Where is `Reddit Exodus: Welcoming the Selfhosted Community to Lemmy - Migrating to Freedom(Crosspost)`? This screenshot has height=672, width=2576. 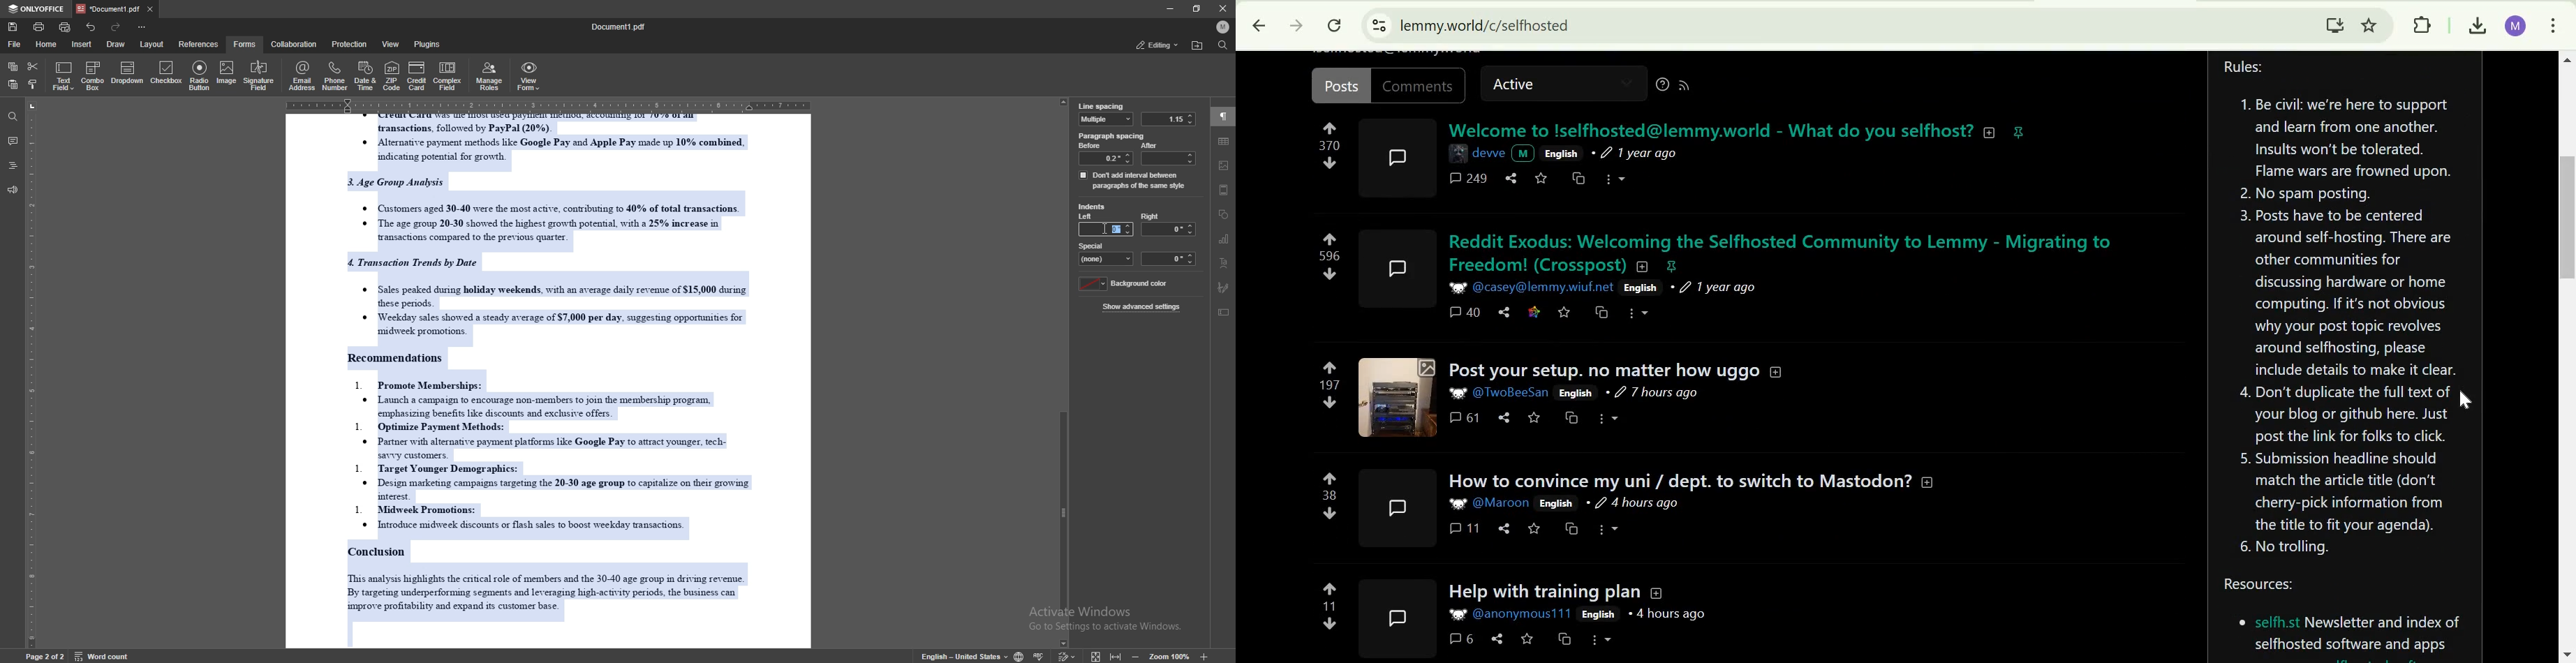
Reddit Exodus: Welcoming the Selfhosted Community to Lemmy - Migrating to Freedom(Crosspost) is located at coordinates (1787, 252).